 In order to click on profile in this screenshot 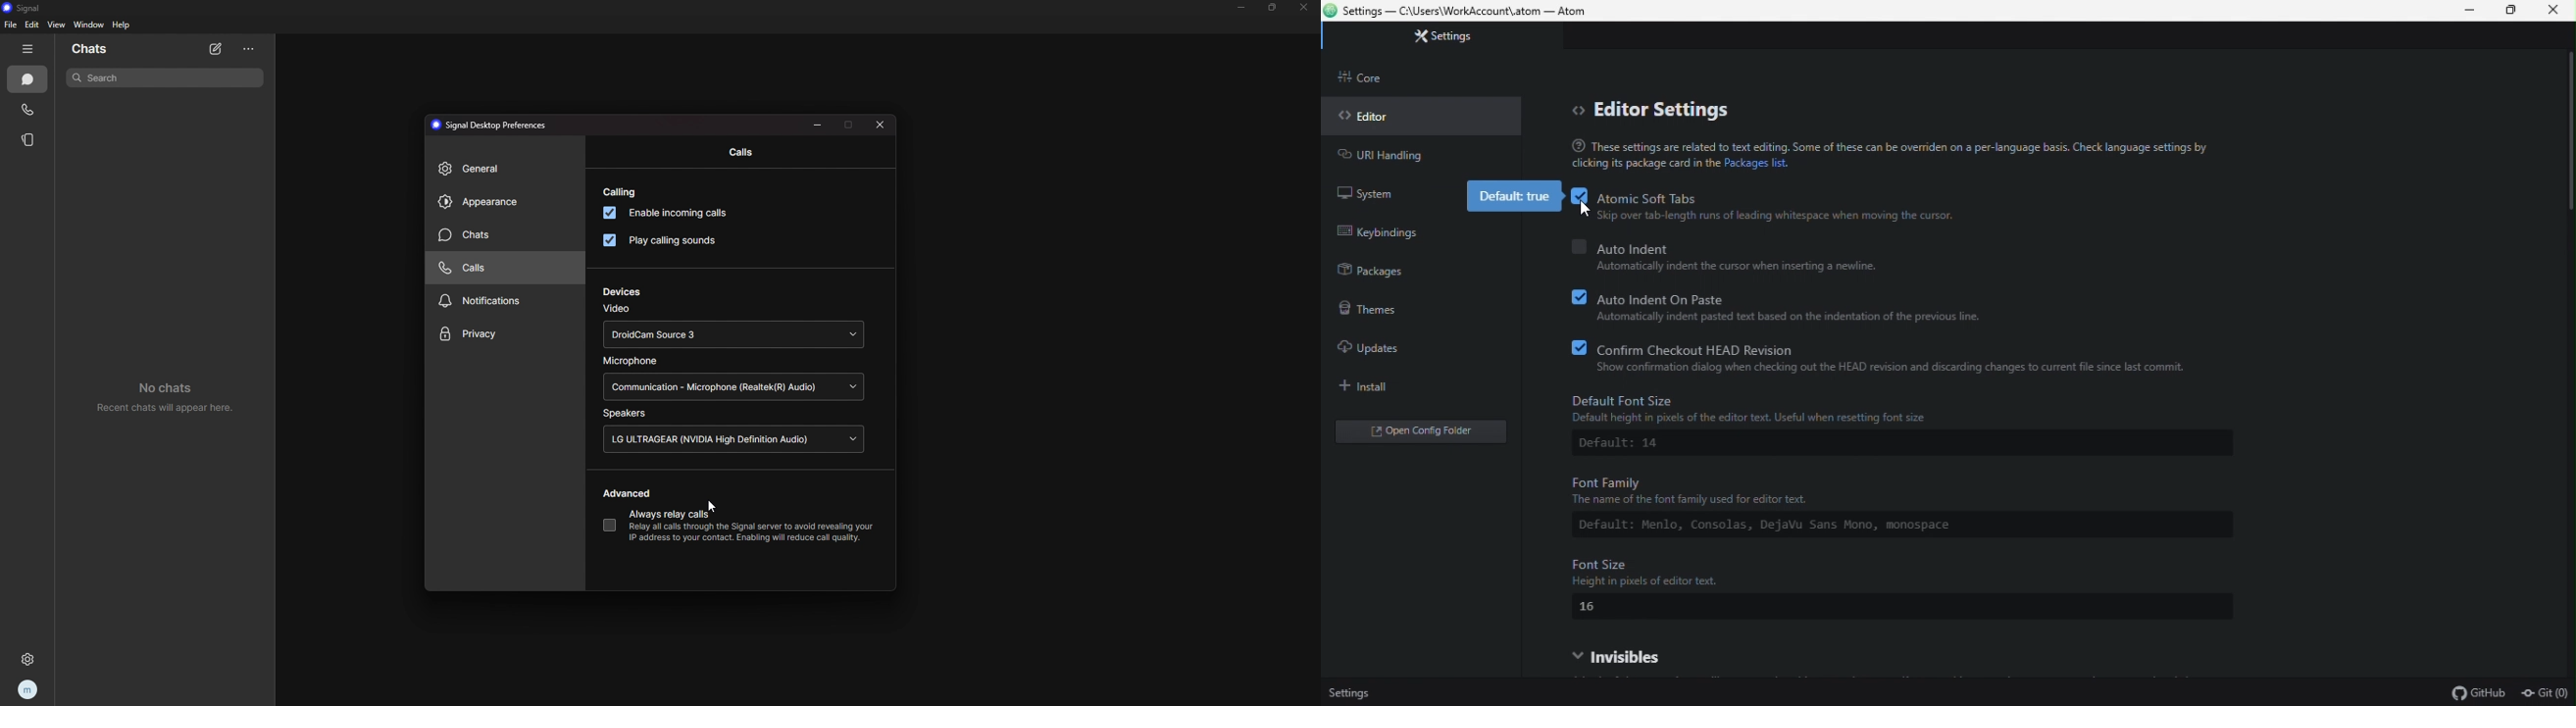, I will do `click(29, 689)`.